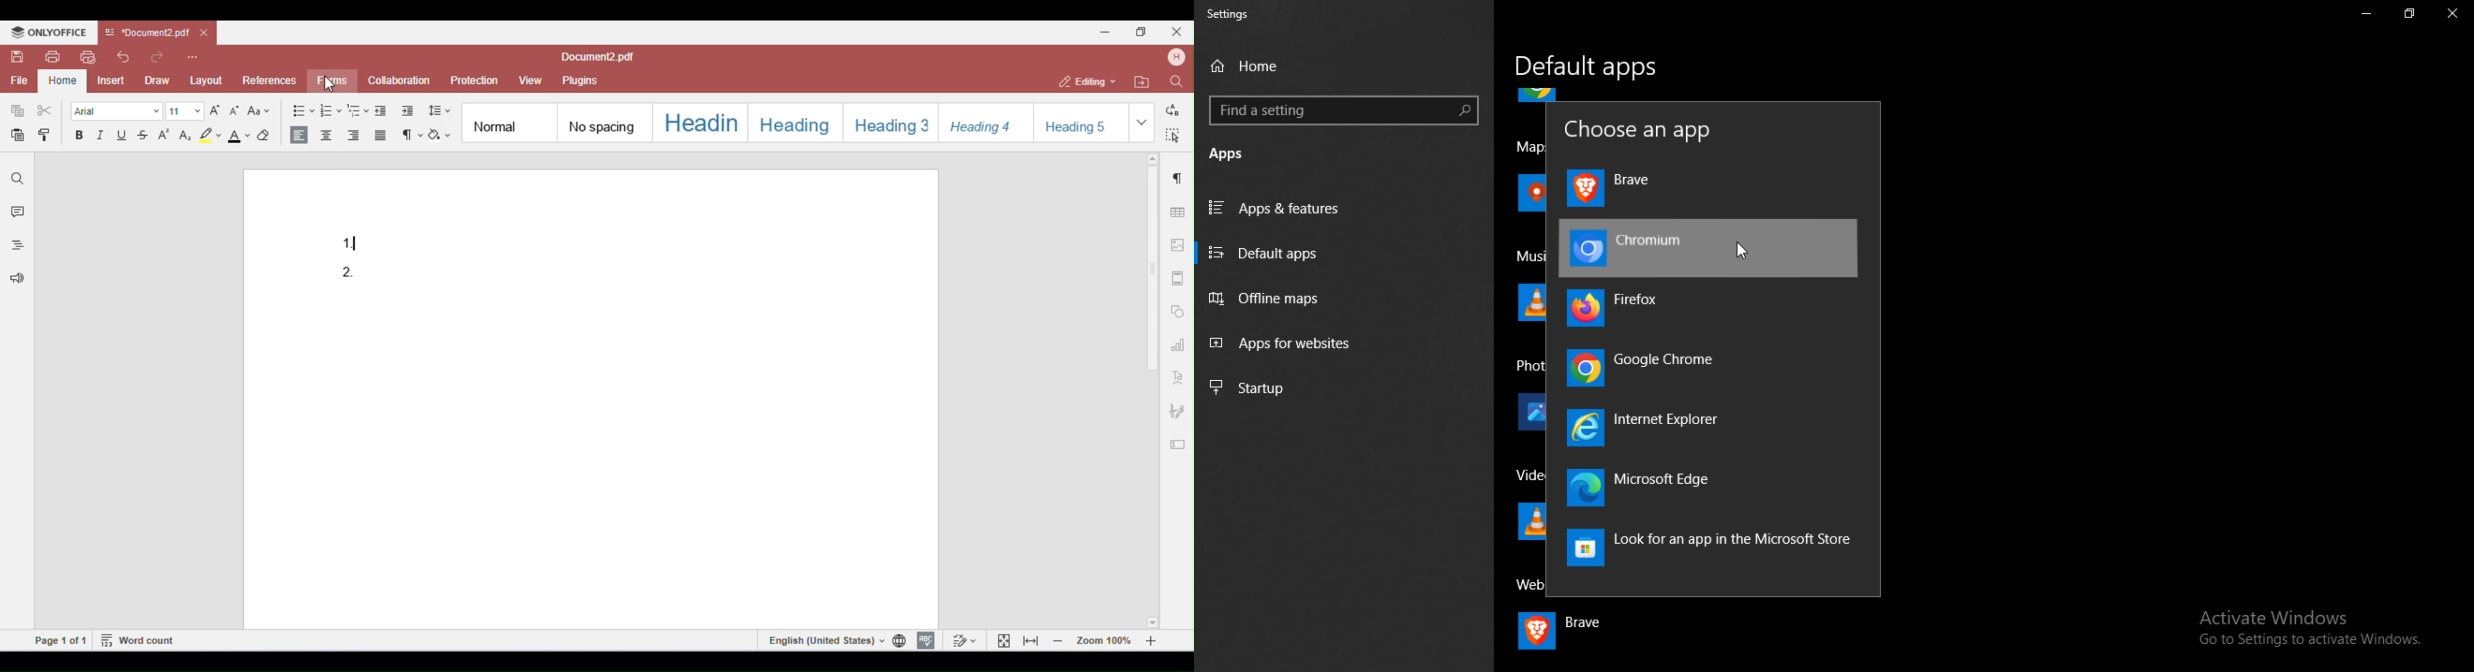 The width and height of the screenshot is (2492, 672). What do you see at coordinates (963, 640) in the screenshot?
I see `track changes` at bounding box center [963, 640].